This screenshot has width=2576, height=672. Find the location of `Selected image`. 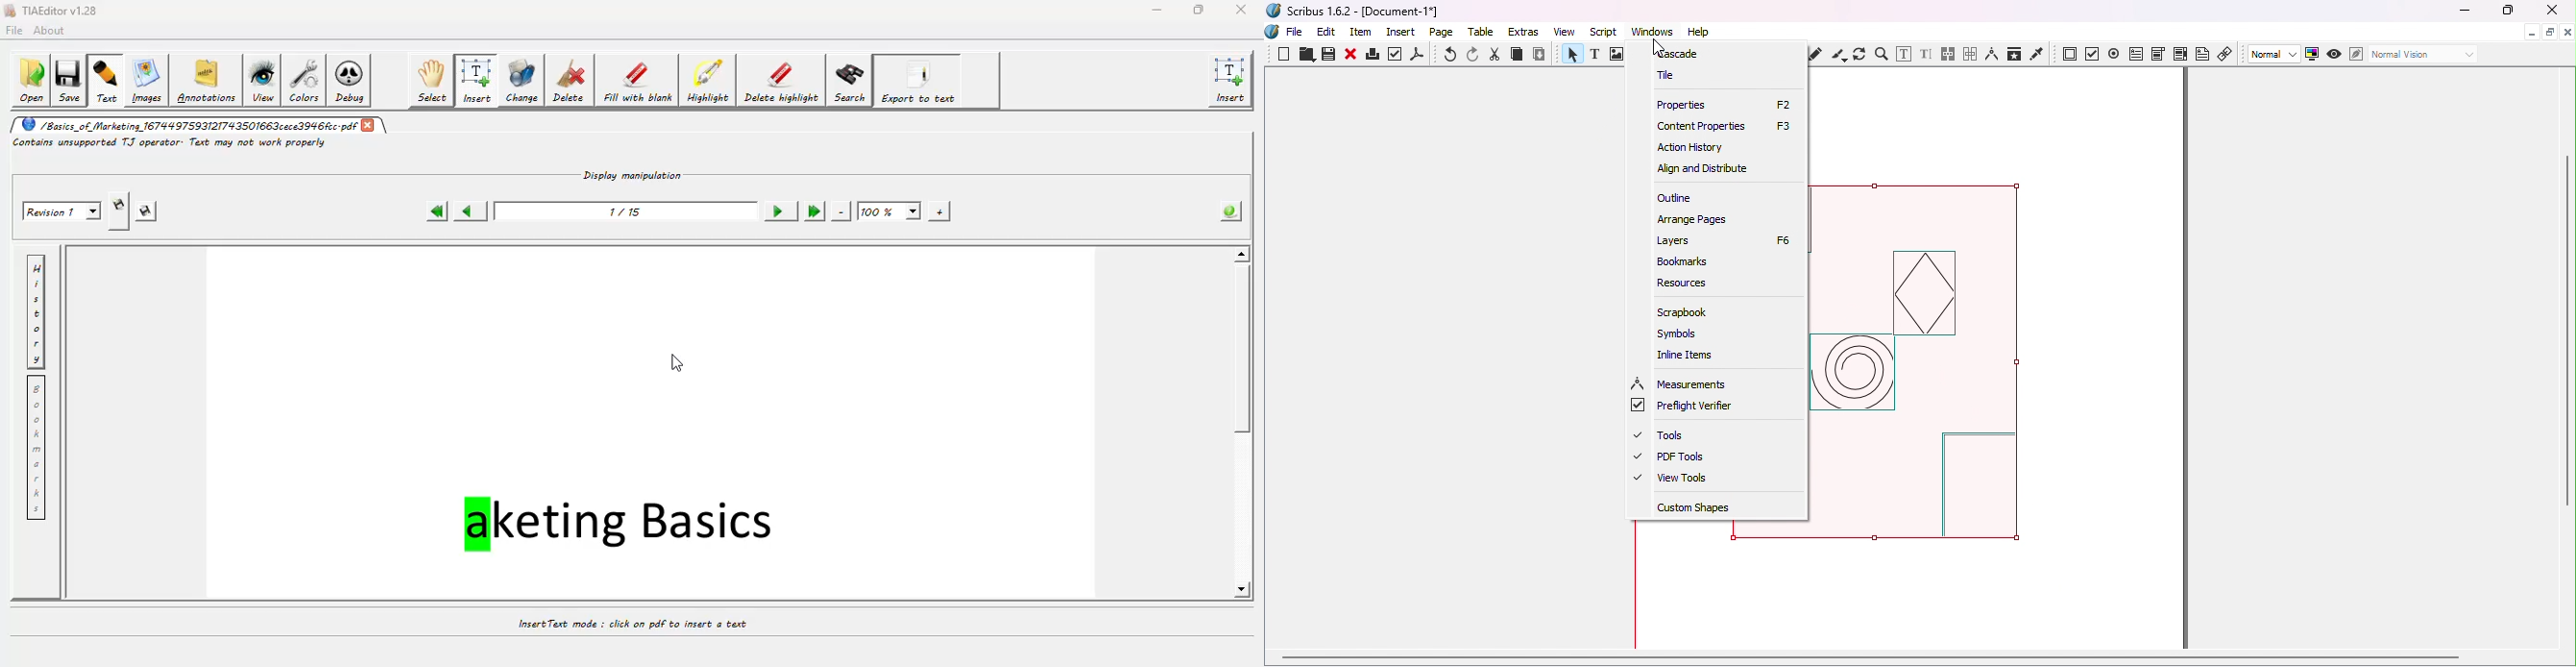

Selected image is located at coordinates (1939, 370).